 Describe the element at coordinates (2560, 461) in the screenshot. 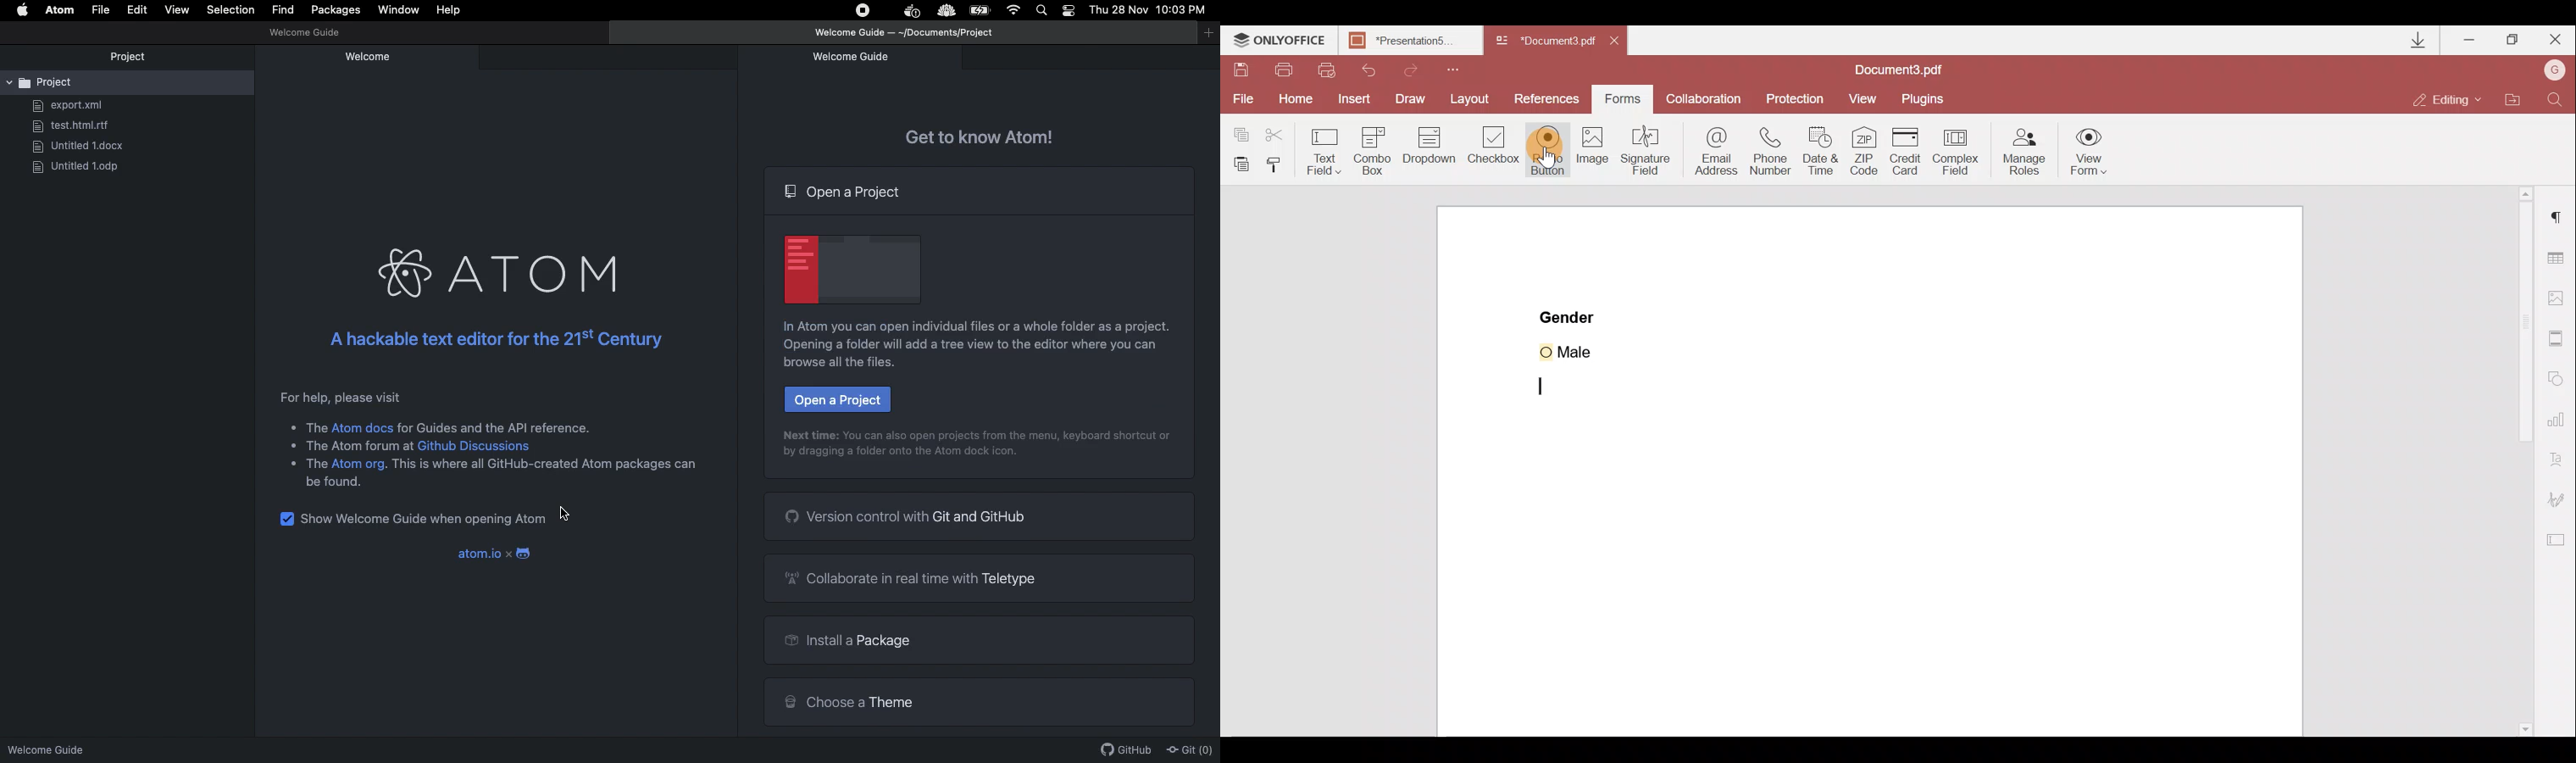

I see `Text Art settings` at that location.